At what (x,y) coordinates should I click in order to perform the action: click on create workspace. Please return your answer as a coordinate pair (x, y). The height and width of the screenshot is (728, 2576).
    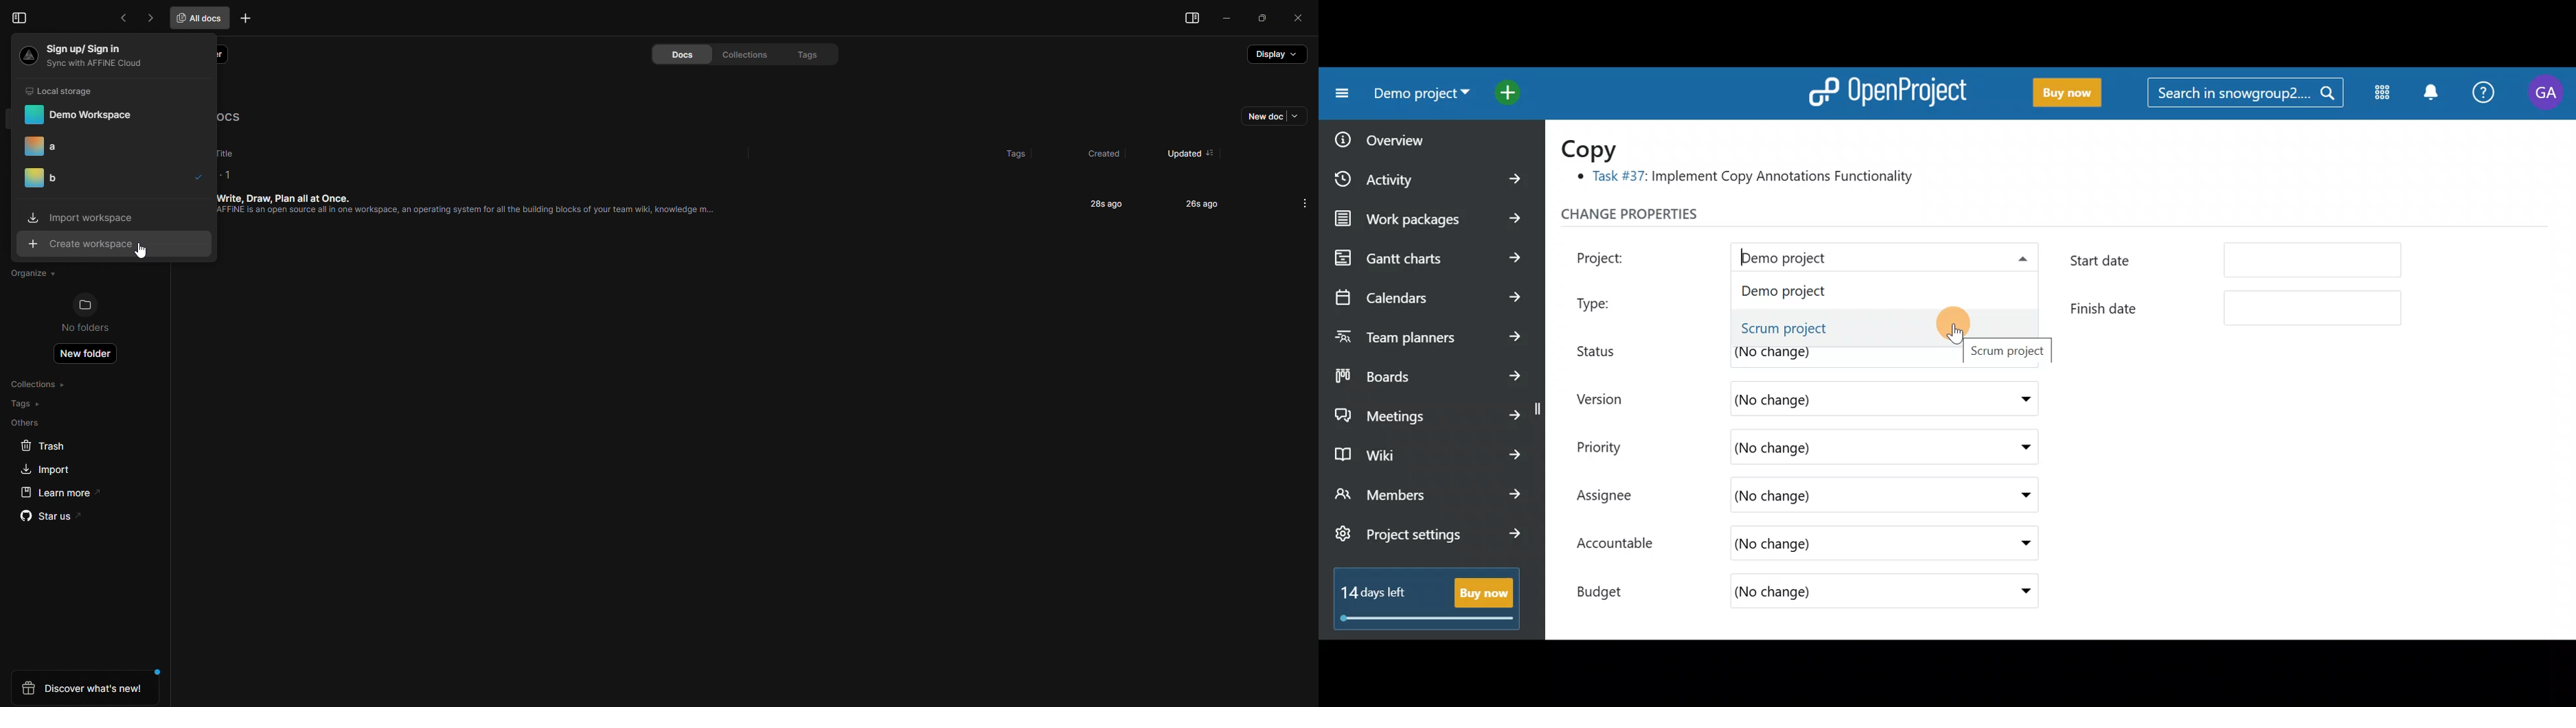
    Looking at the image, I should click on (87, 245).